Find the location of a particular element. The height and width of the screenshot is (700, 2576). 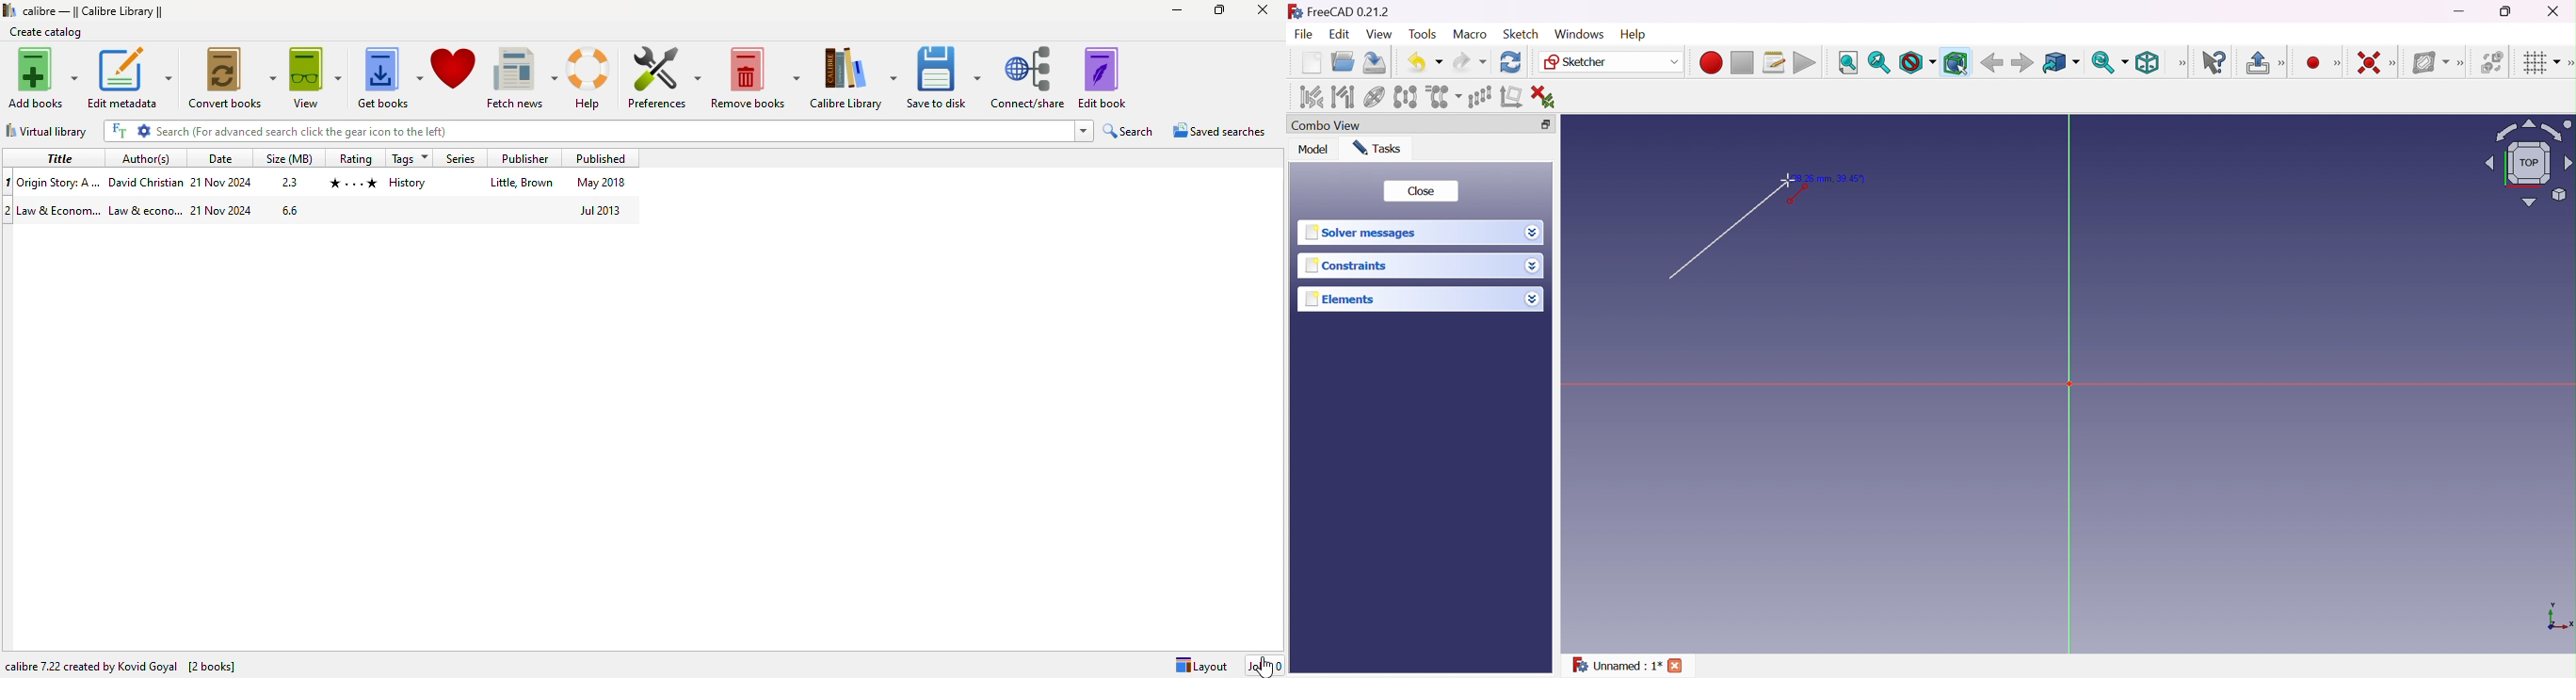

Select associated constraints is located at coordinates (1310, 97).